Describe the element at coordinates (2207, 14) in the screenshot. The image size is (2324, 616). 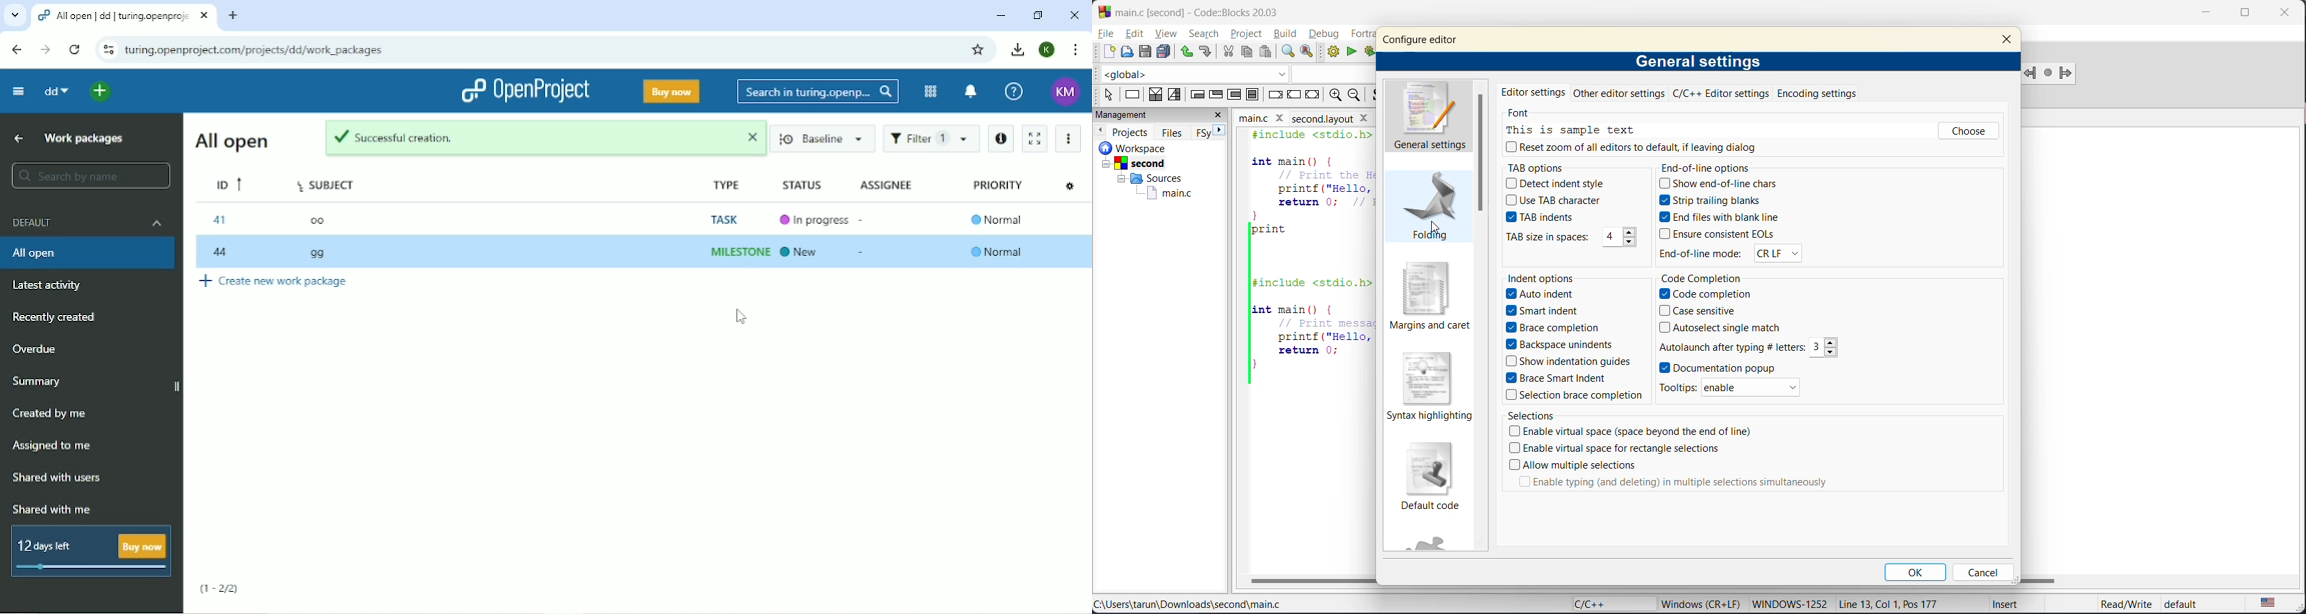
I see `minimize` at that location.